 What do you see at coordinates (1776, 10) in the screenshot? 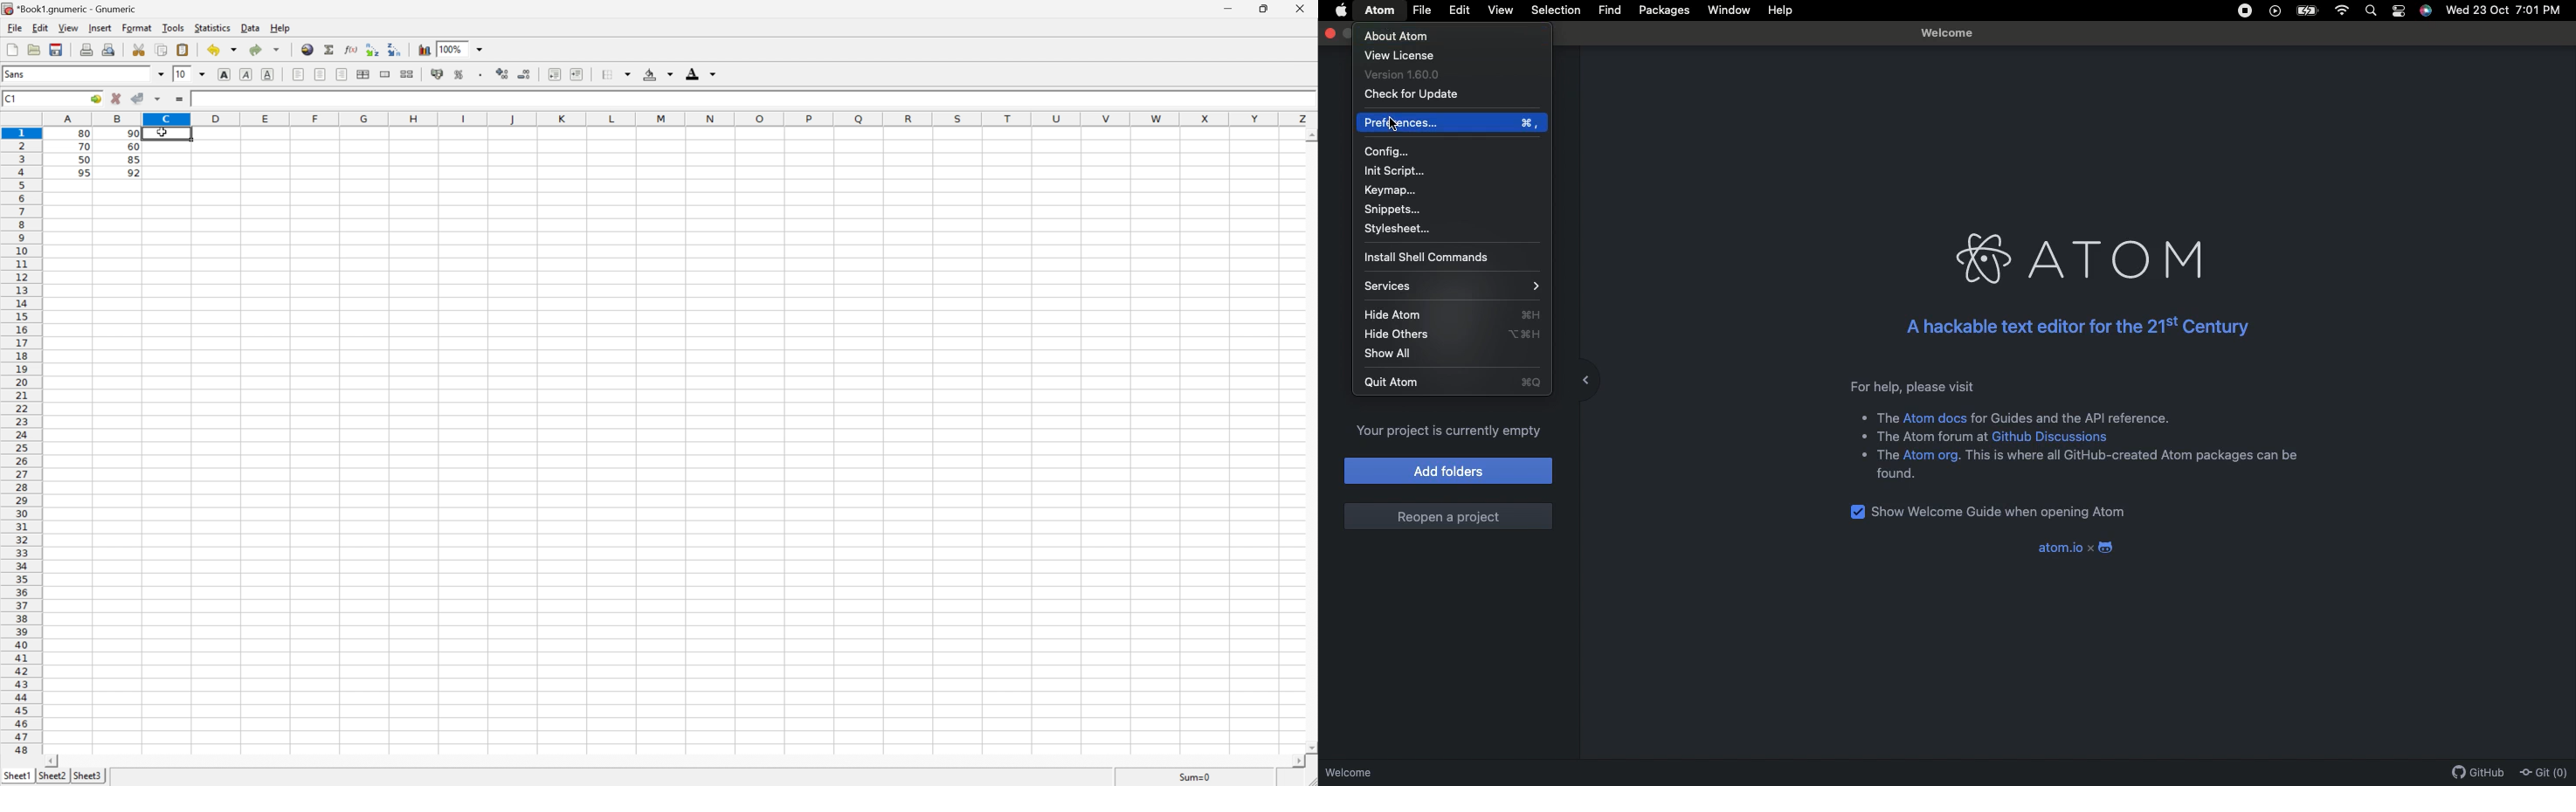
I see `Help` at bounding box center [1776, 10].